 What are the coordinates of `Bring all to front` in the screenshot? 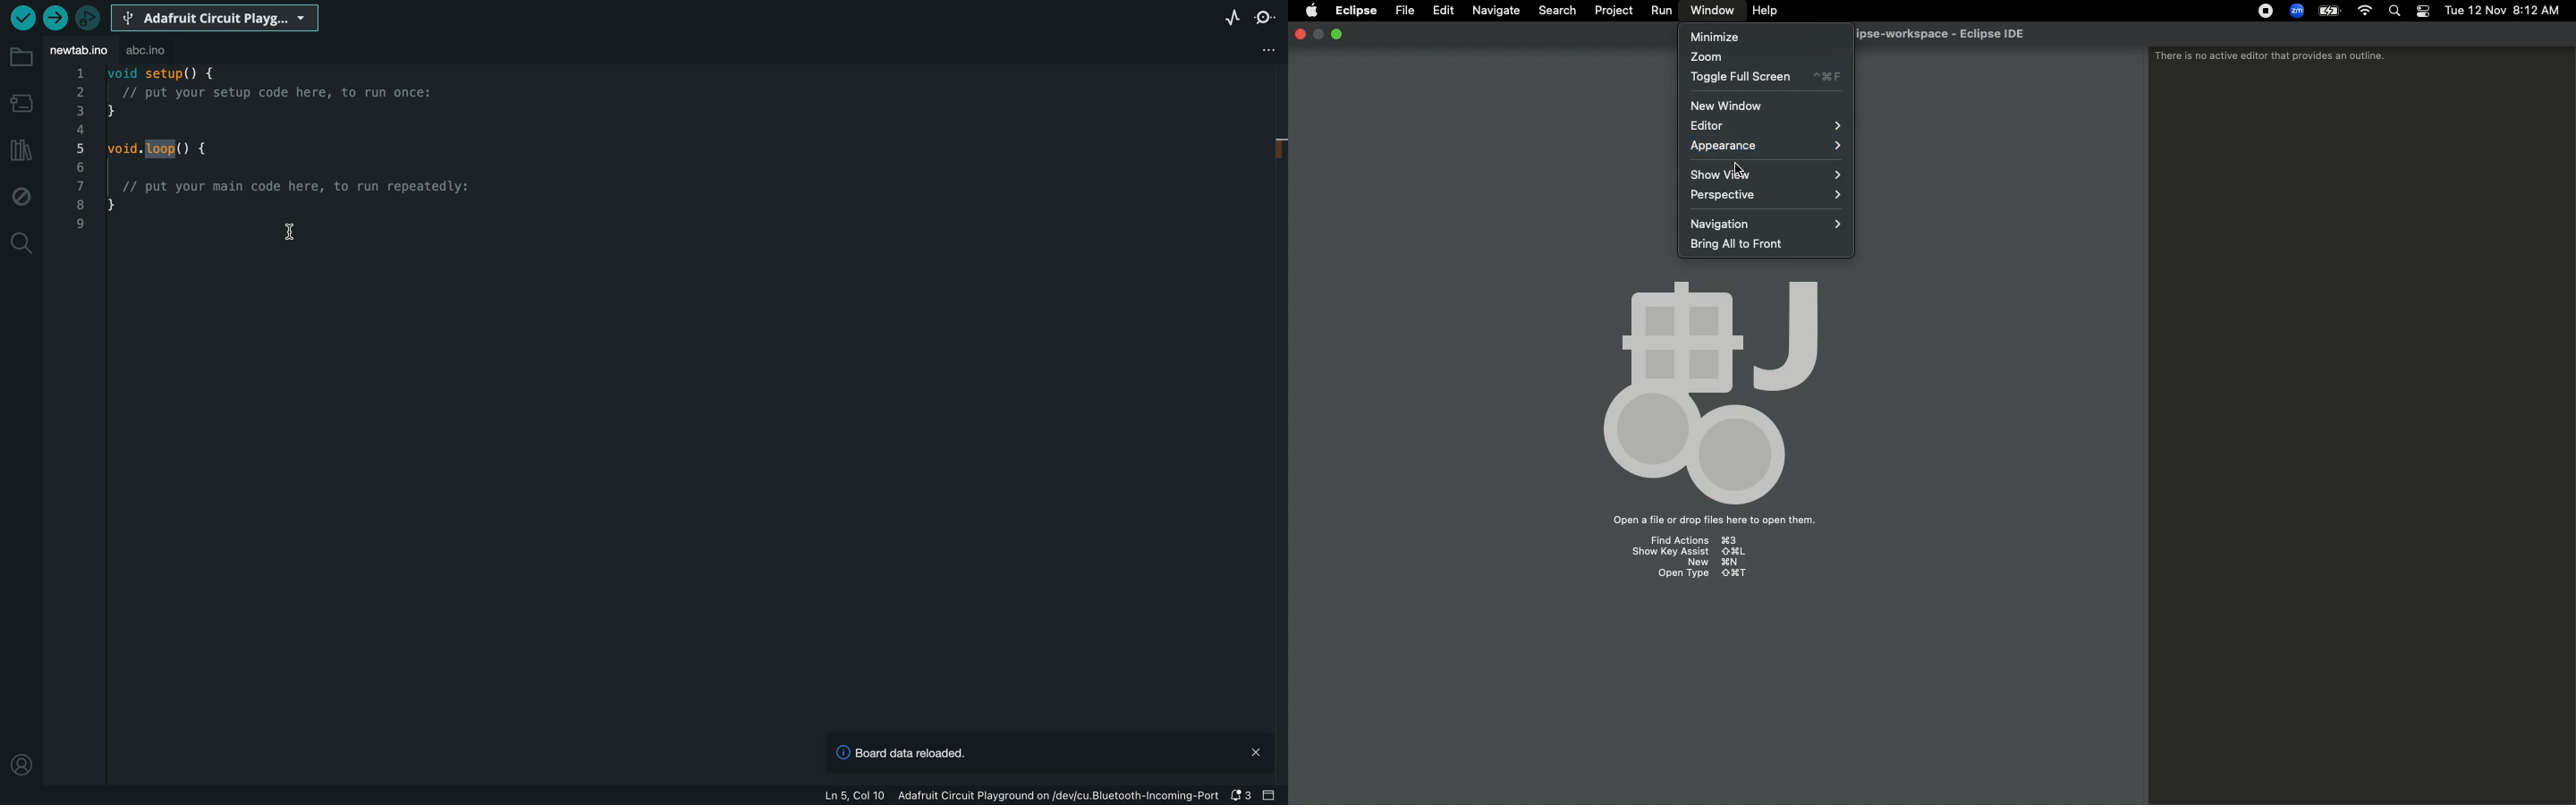 It's located at (1741, 246).